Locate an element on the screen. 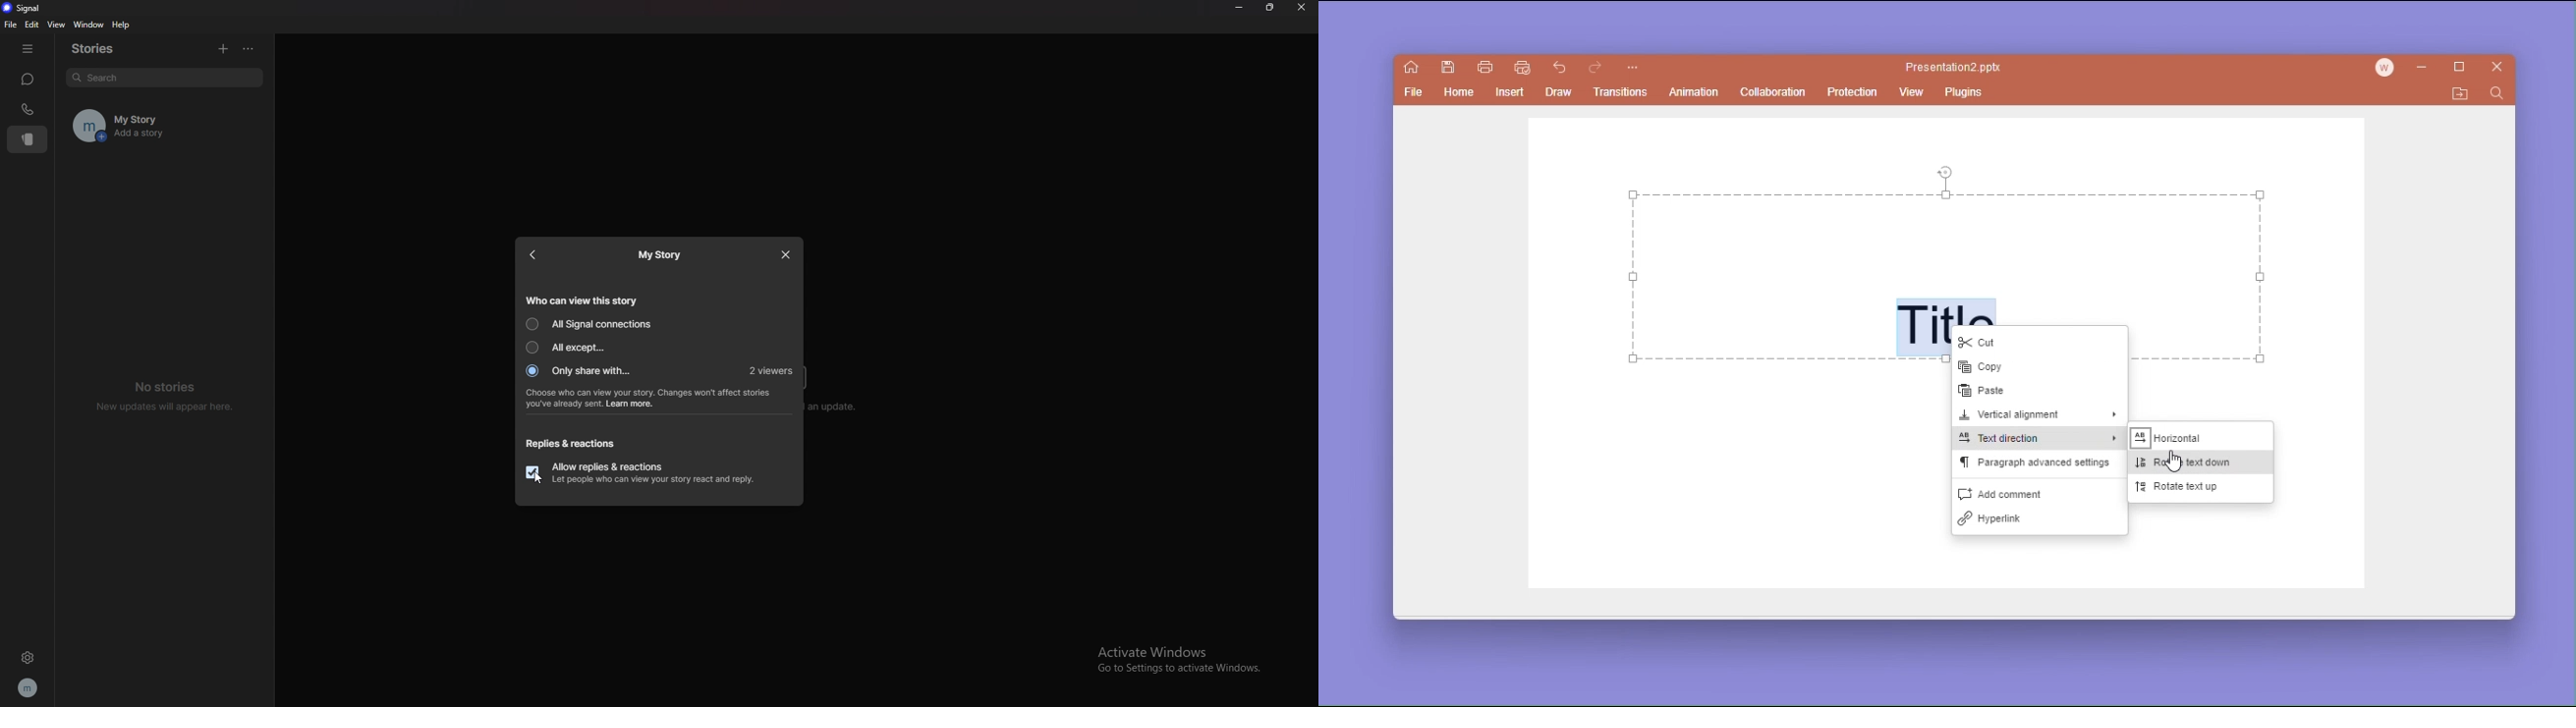 The height and width of the screenshot is (728, 2576). edit is located at coordinates (33, 25).